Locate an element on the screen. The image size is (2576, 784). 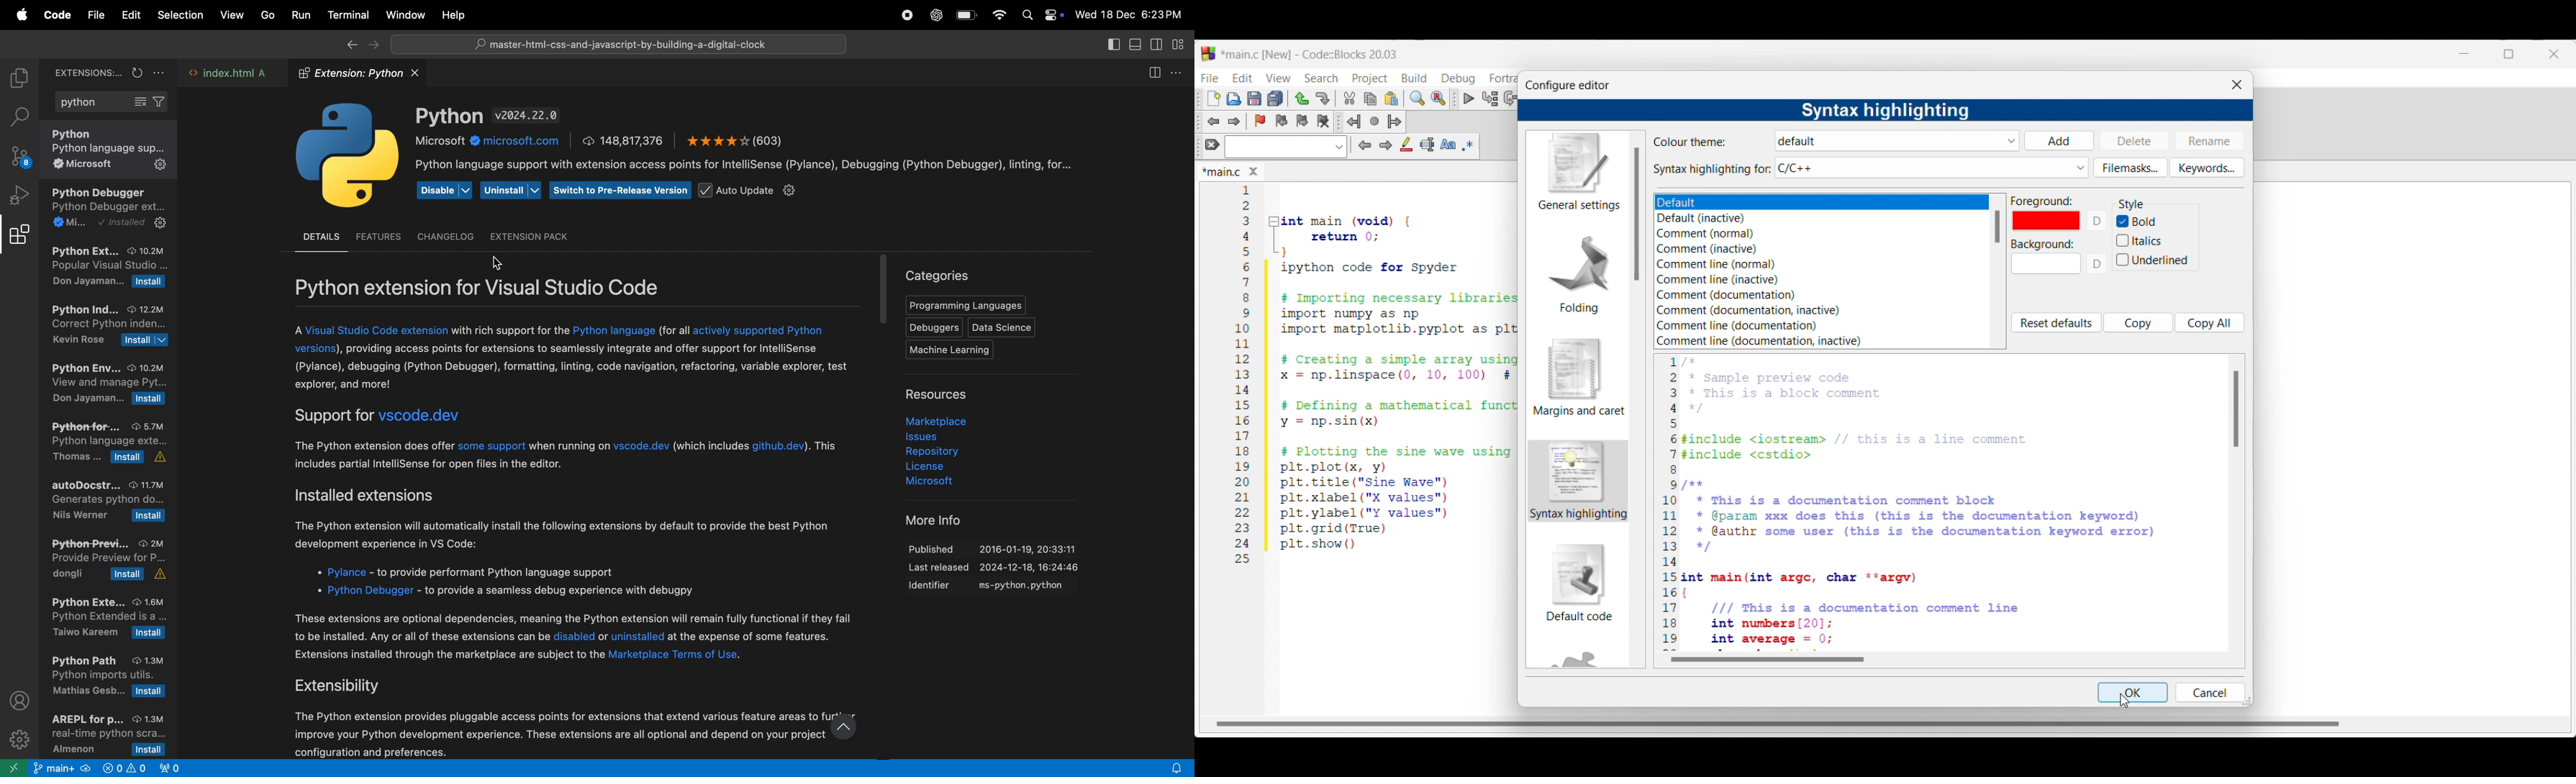
Close interface is located at coordinates (2554, 54).